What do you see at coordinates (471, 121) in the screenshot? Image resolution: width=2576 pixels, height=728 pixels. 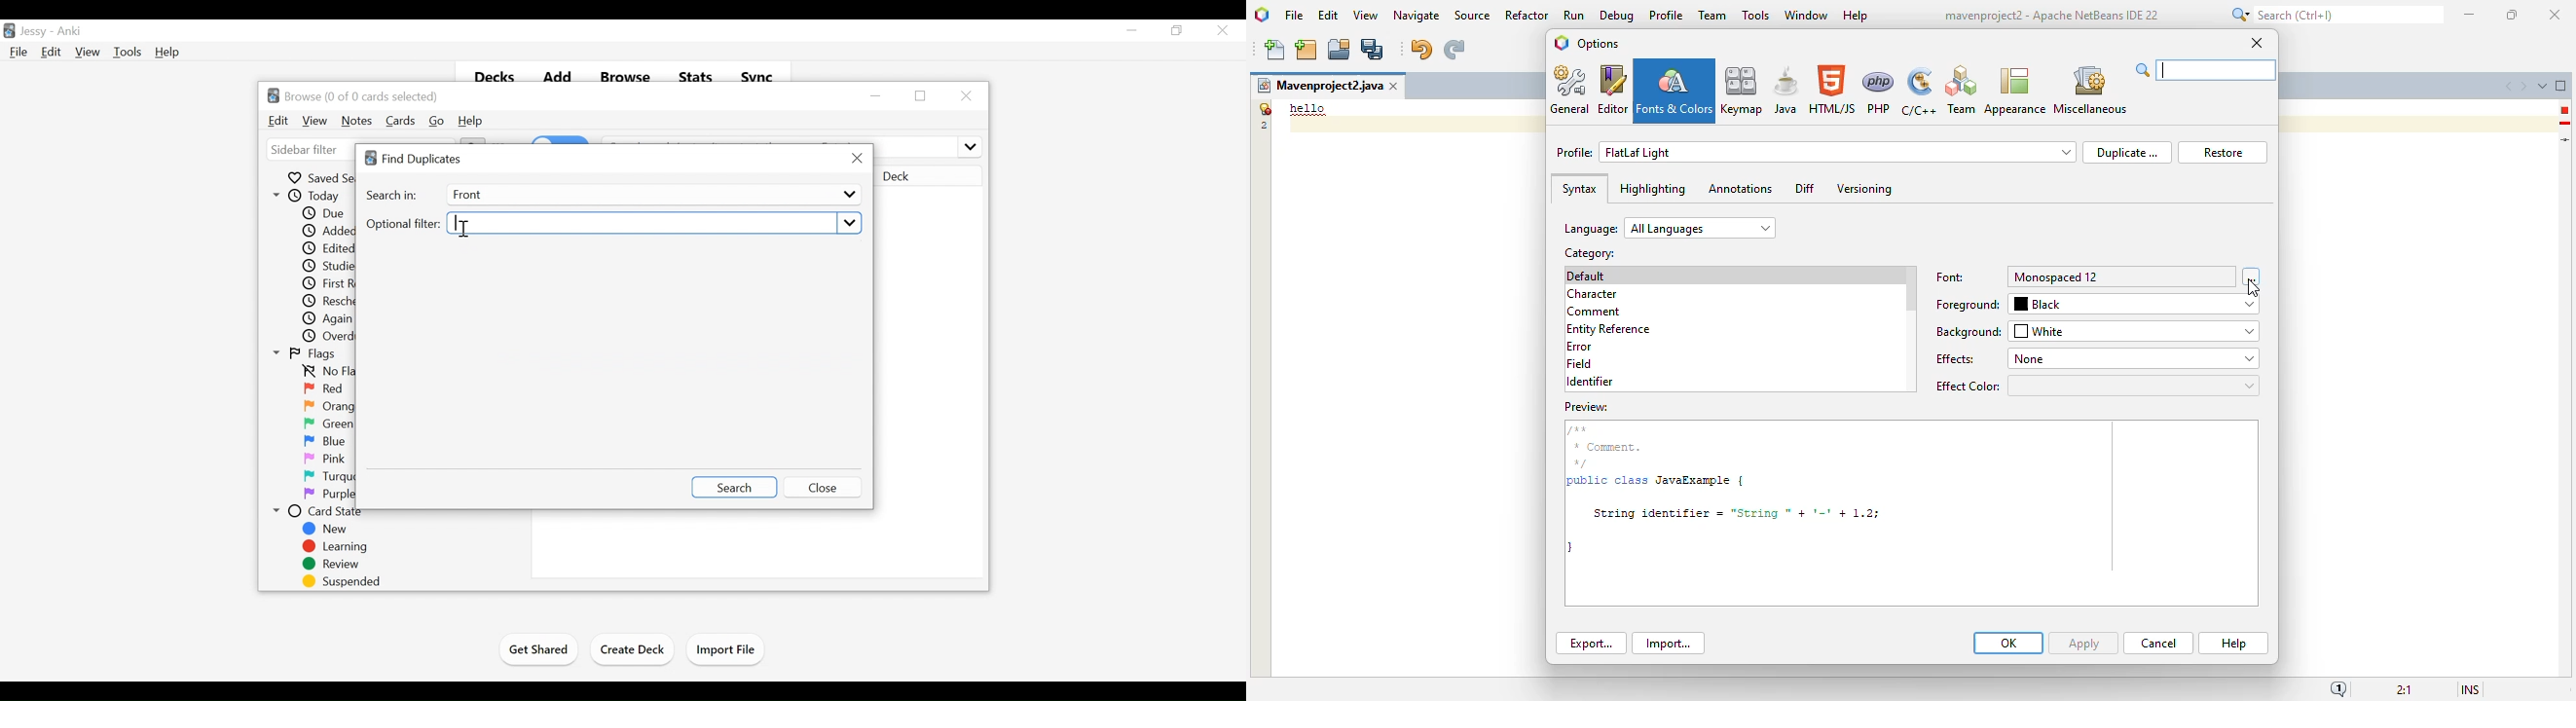 I see `Help` at bounding box center [471, 121].